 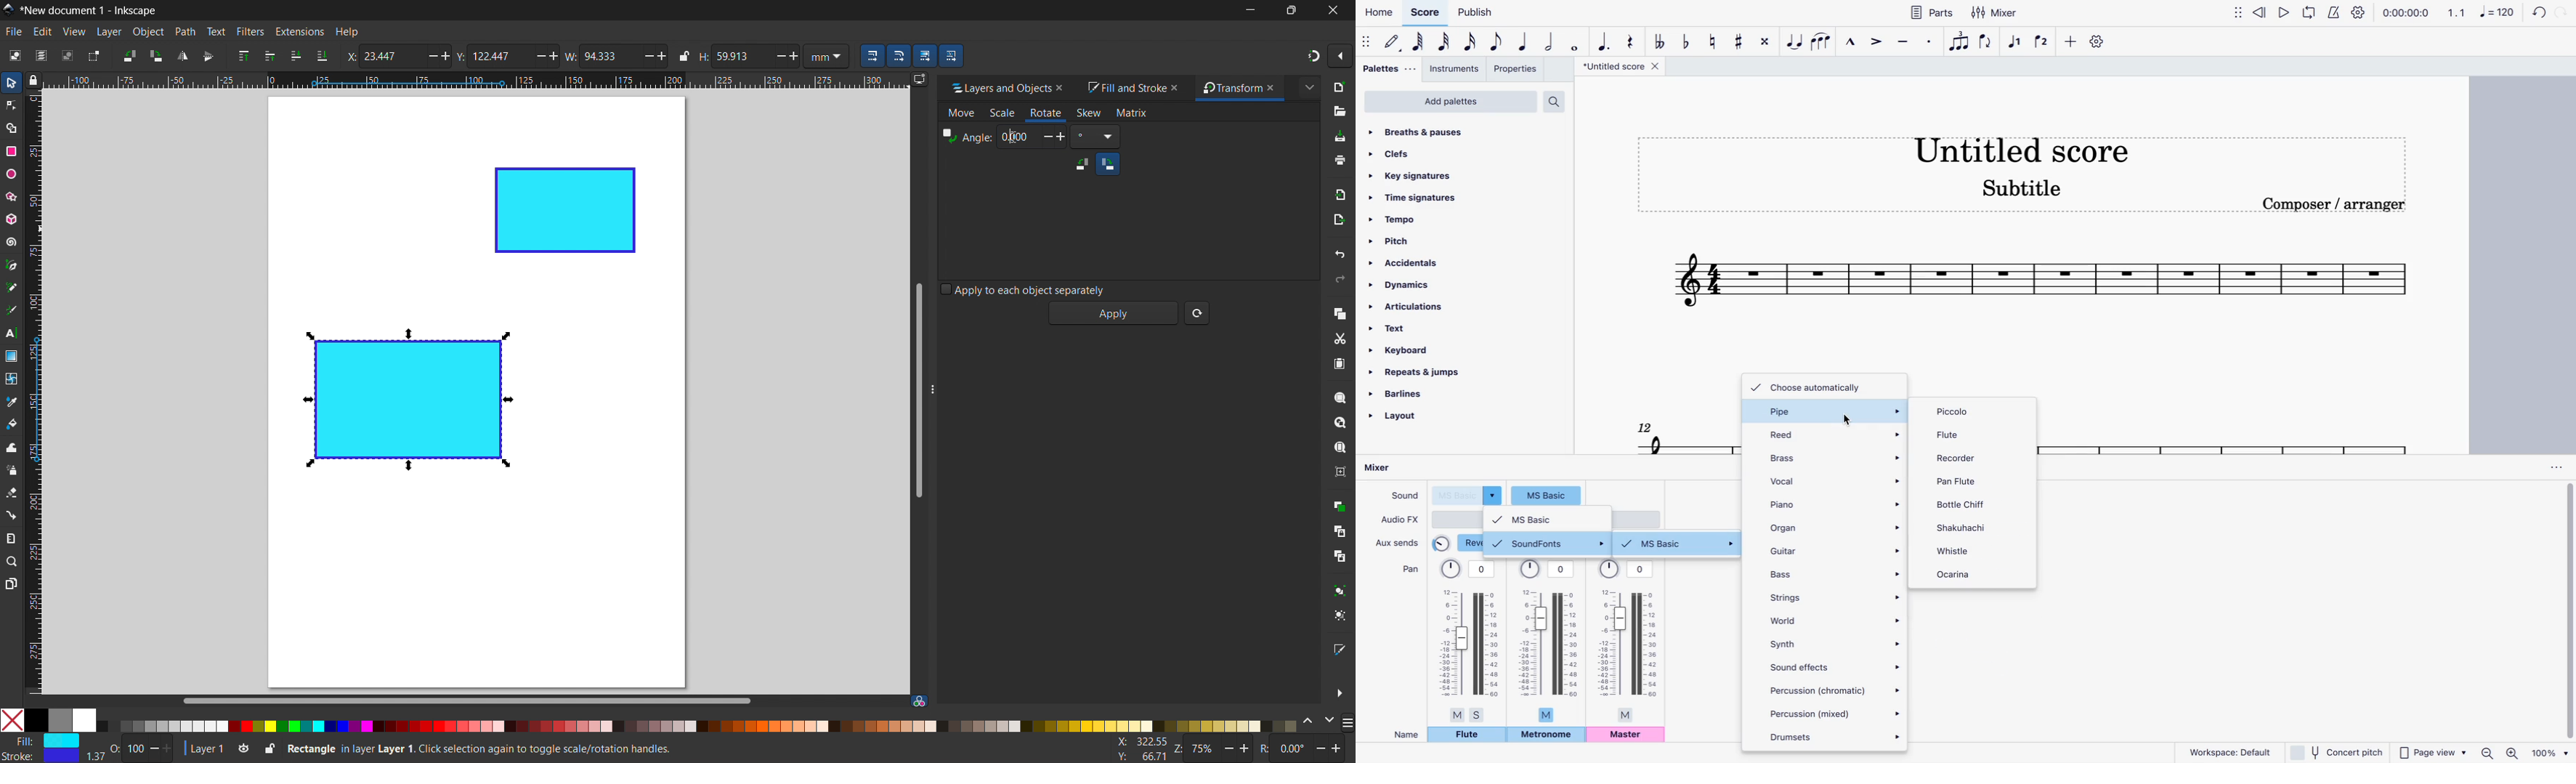 I want to click on White, so click(x=84, y=720).